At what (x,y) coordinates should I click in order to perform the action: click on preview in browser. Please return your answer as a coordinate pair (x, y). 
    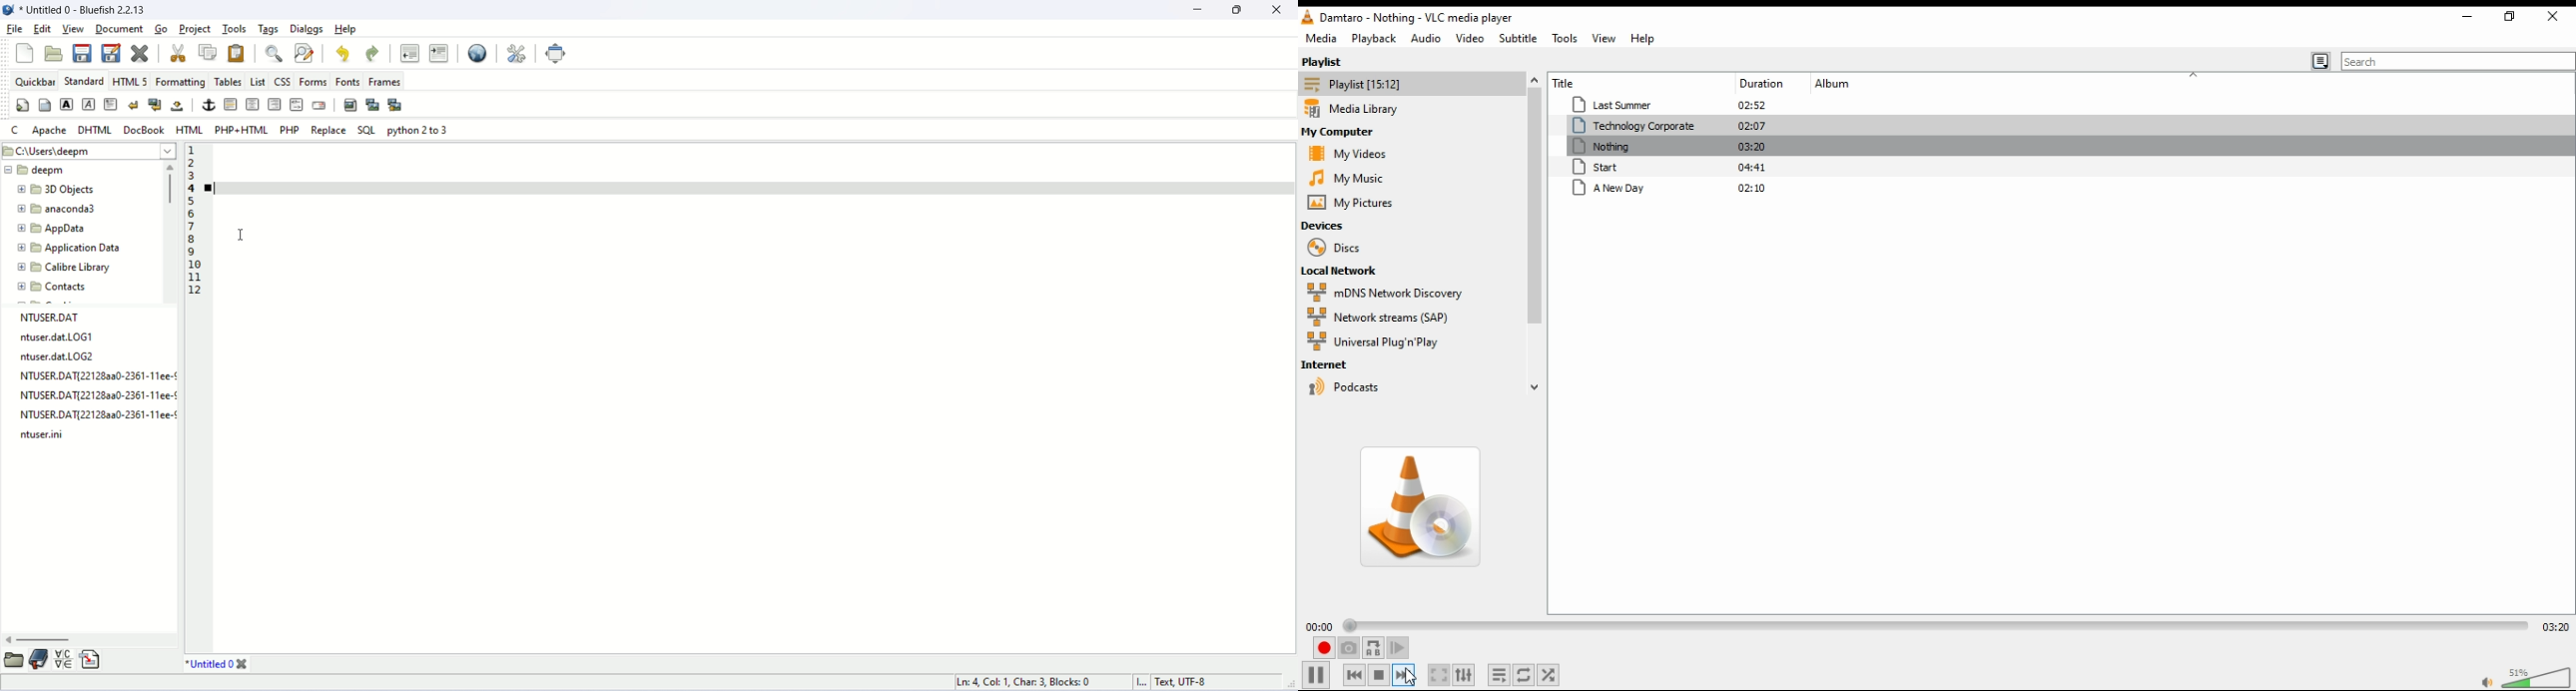
    Looking at the image, I should click on (476, 52).